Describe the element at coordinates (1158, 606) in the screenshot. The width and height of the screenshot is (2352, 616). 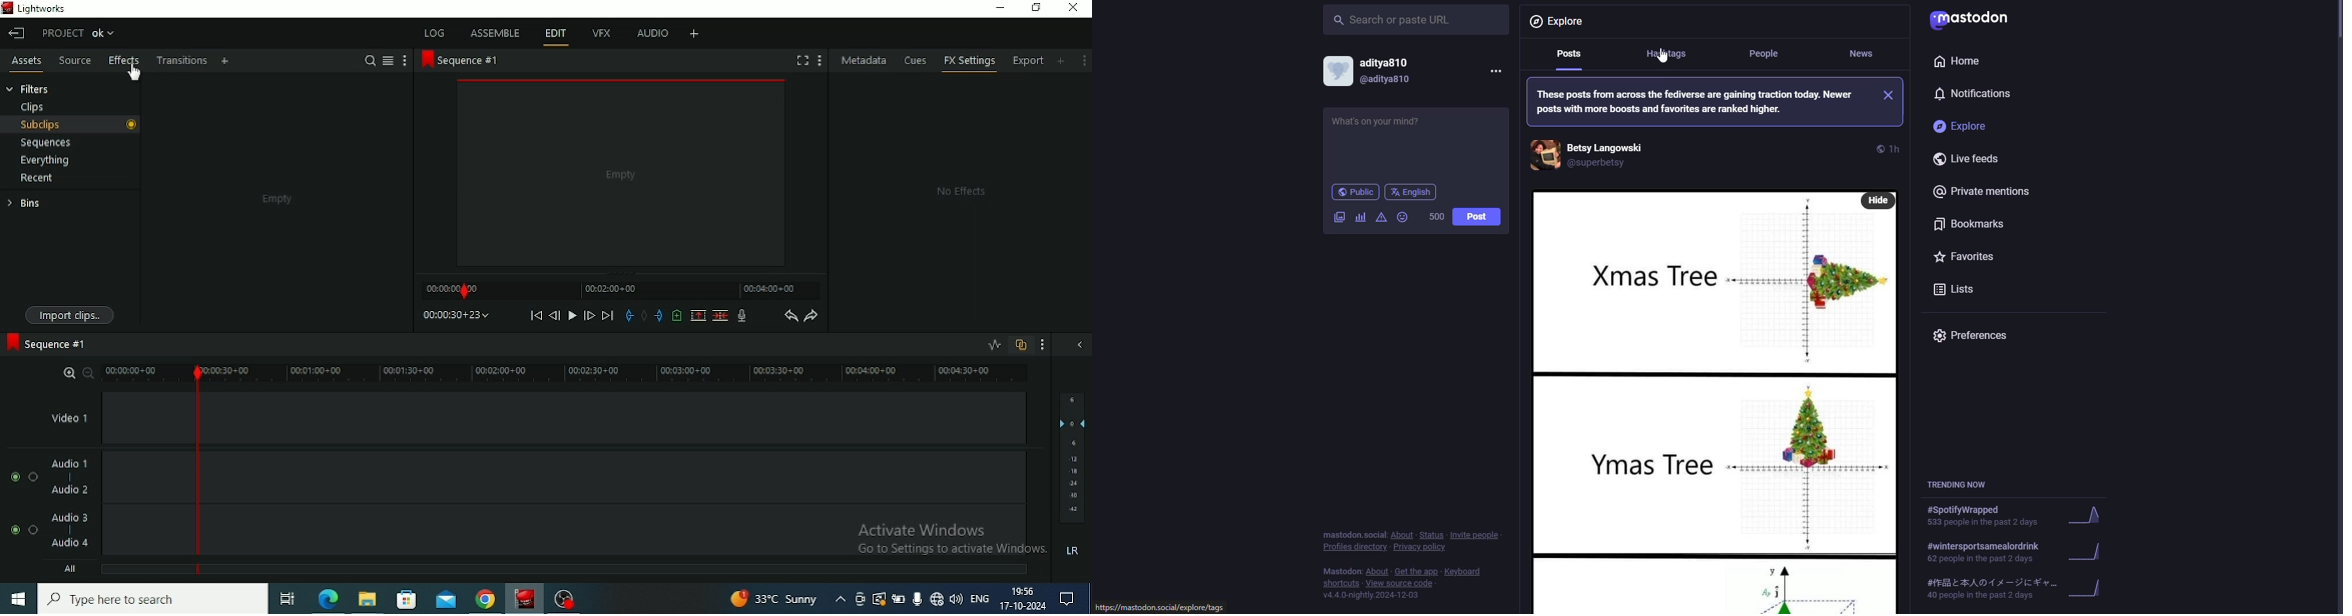
I see `website` at that location.